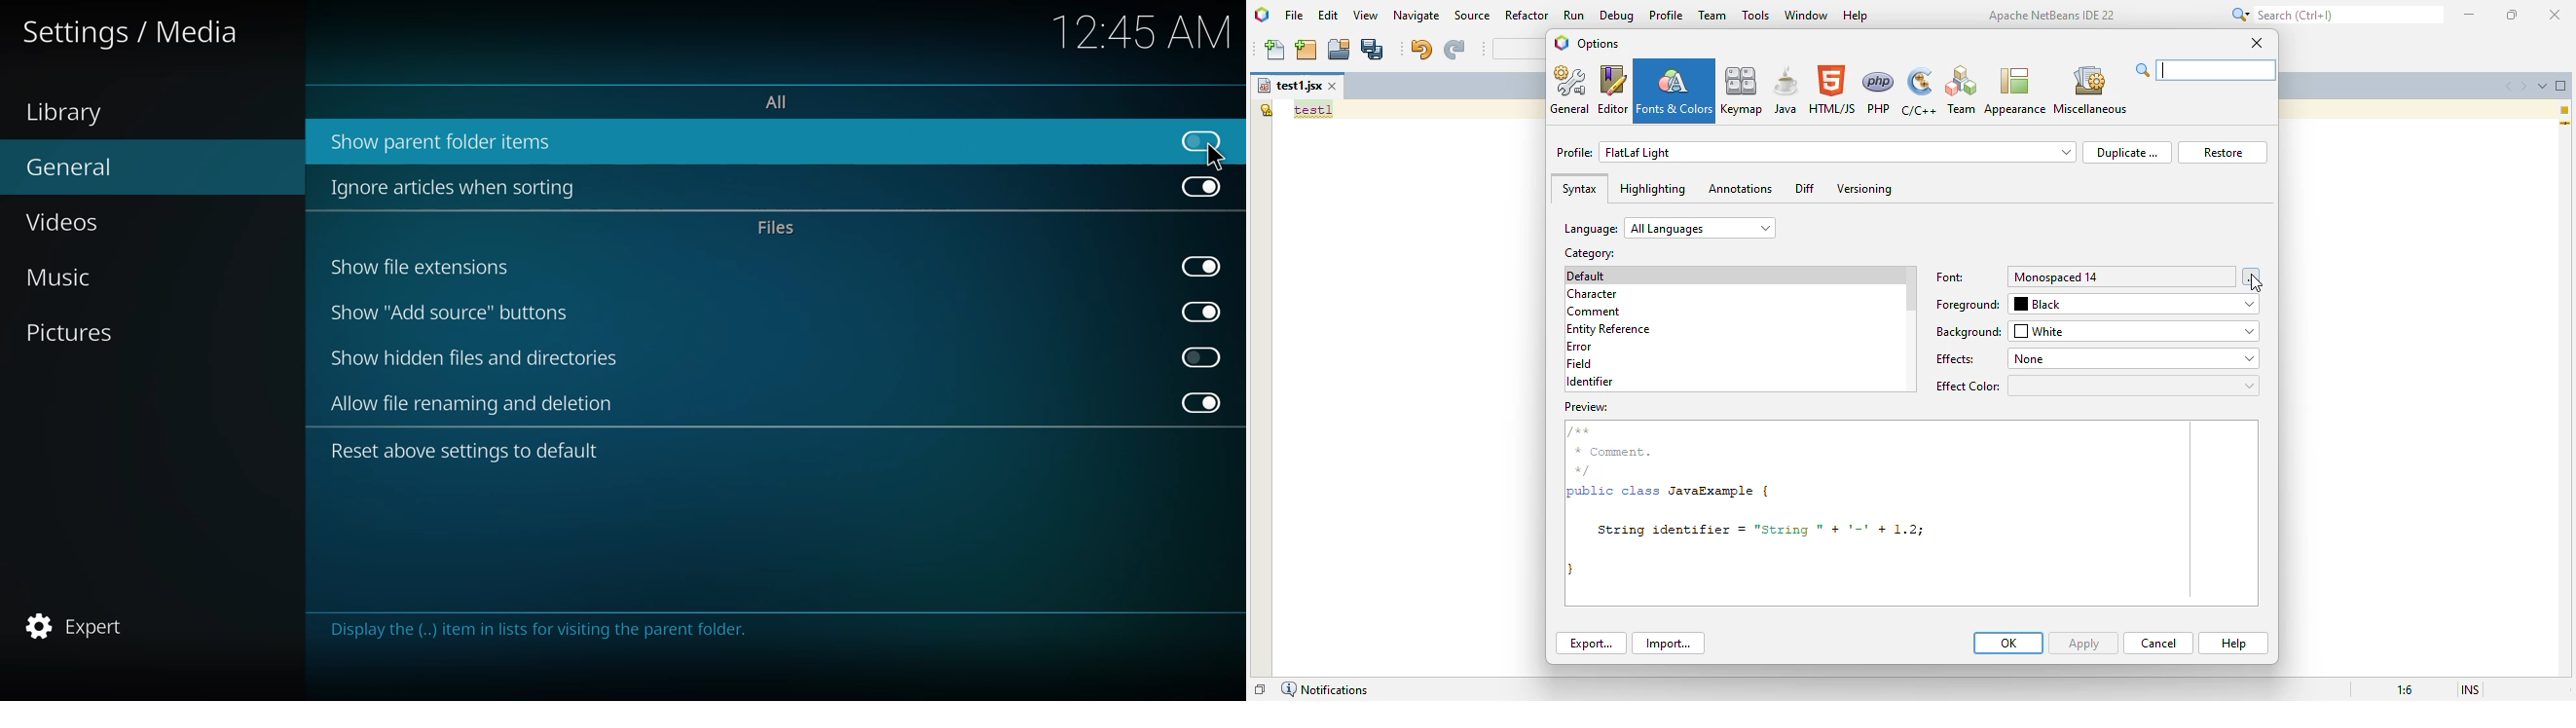 The height and width of the screenshot is (728, 2576). Describe the element at coordinates (1864, 190) in the screenshot. I see `versioning` at that location.